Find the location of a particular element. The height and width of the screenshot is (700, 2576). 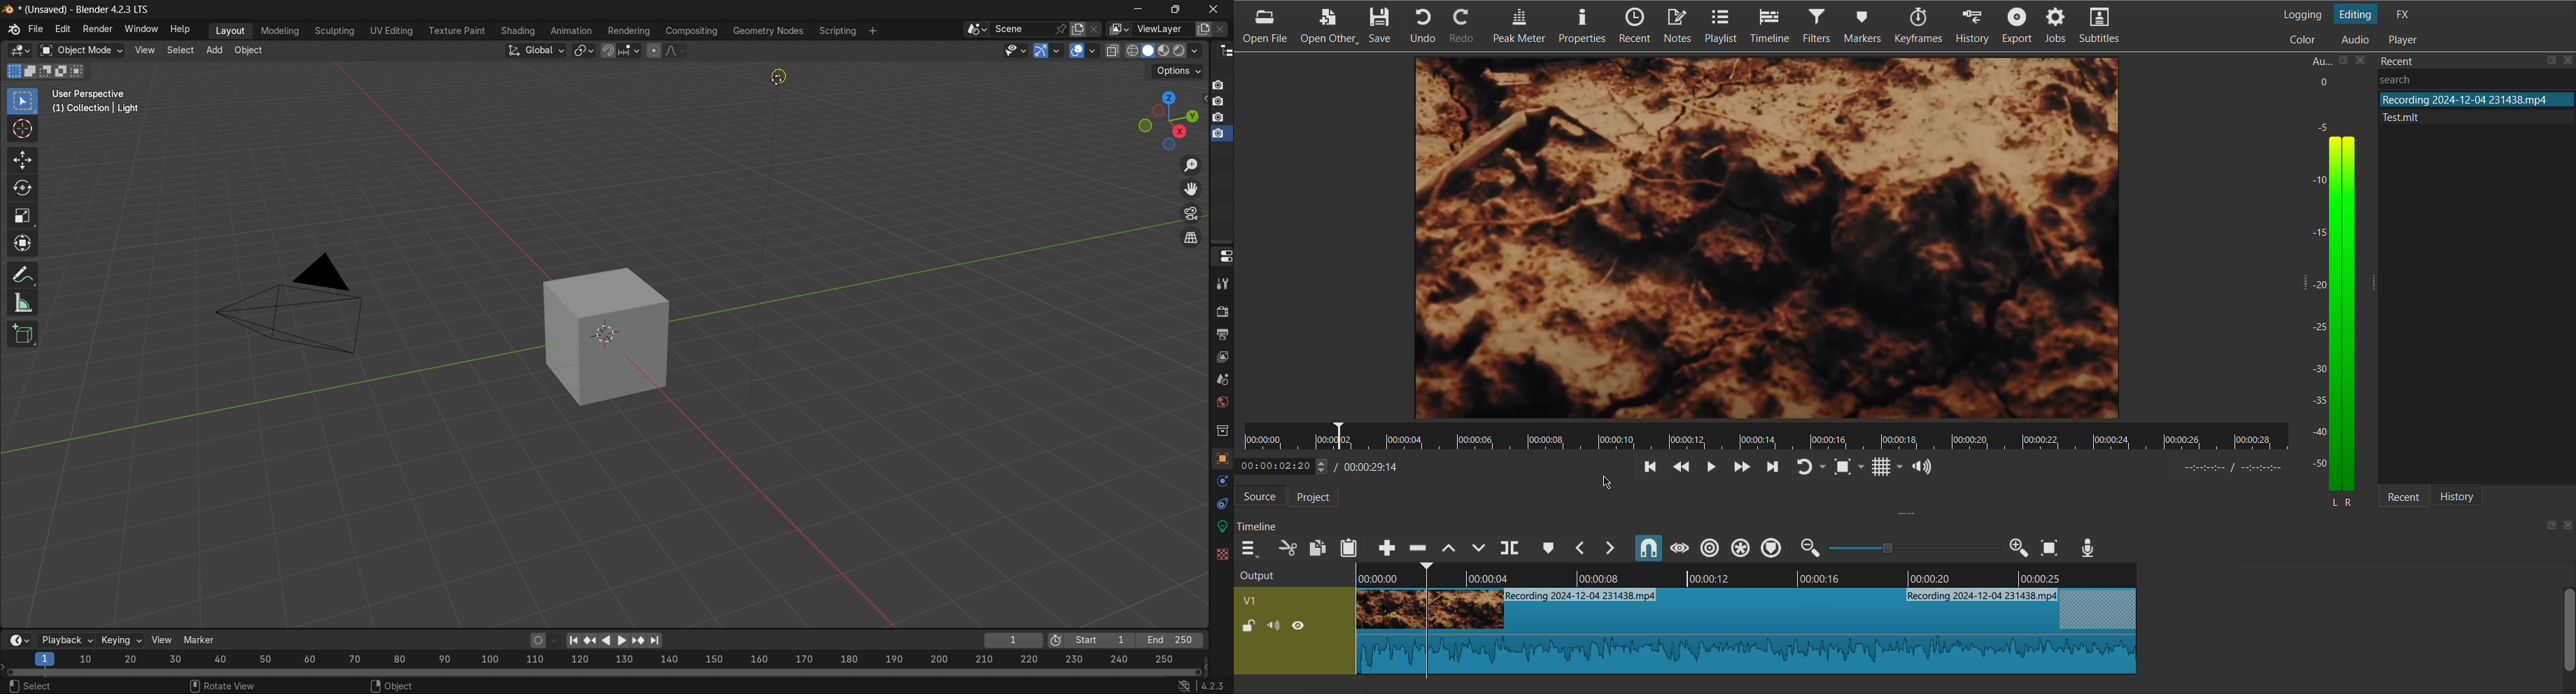

gizmos is located at coordinates (1059, 50).